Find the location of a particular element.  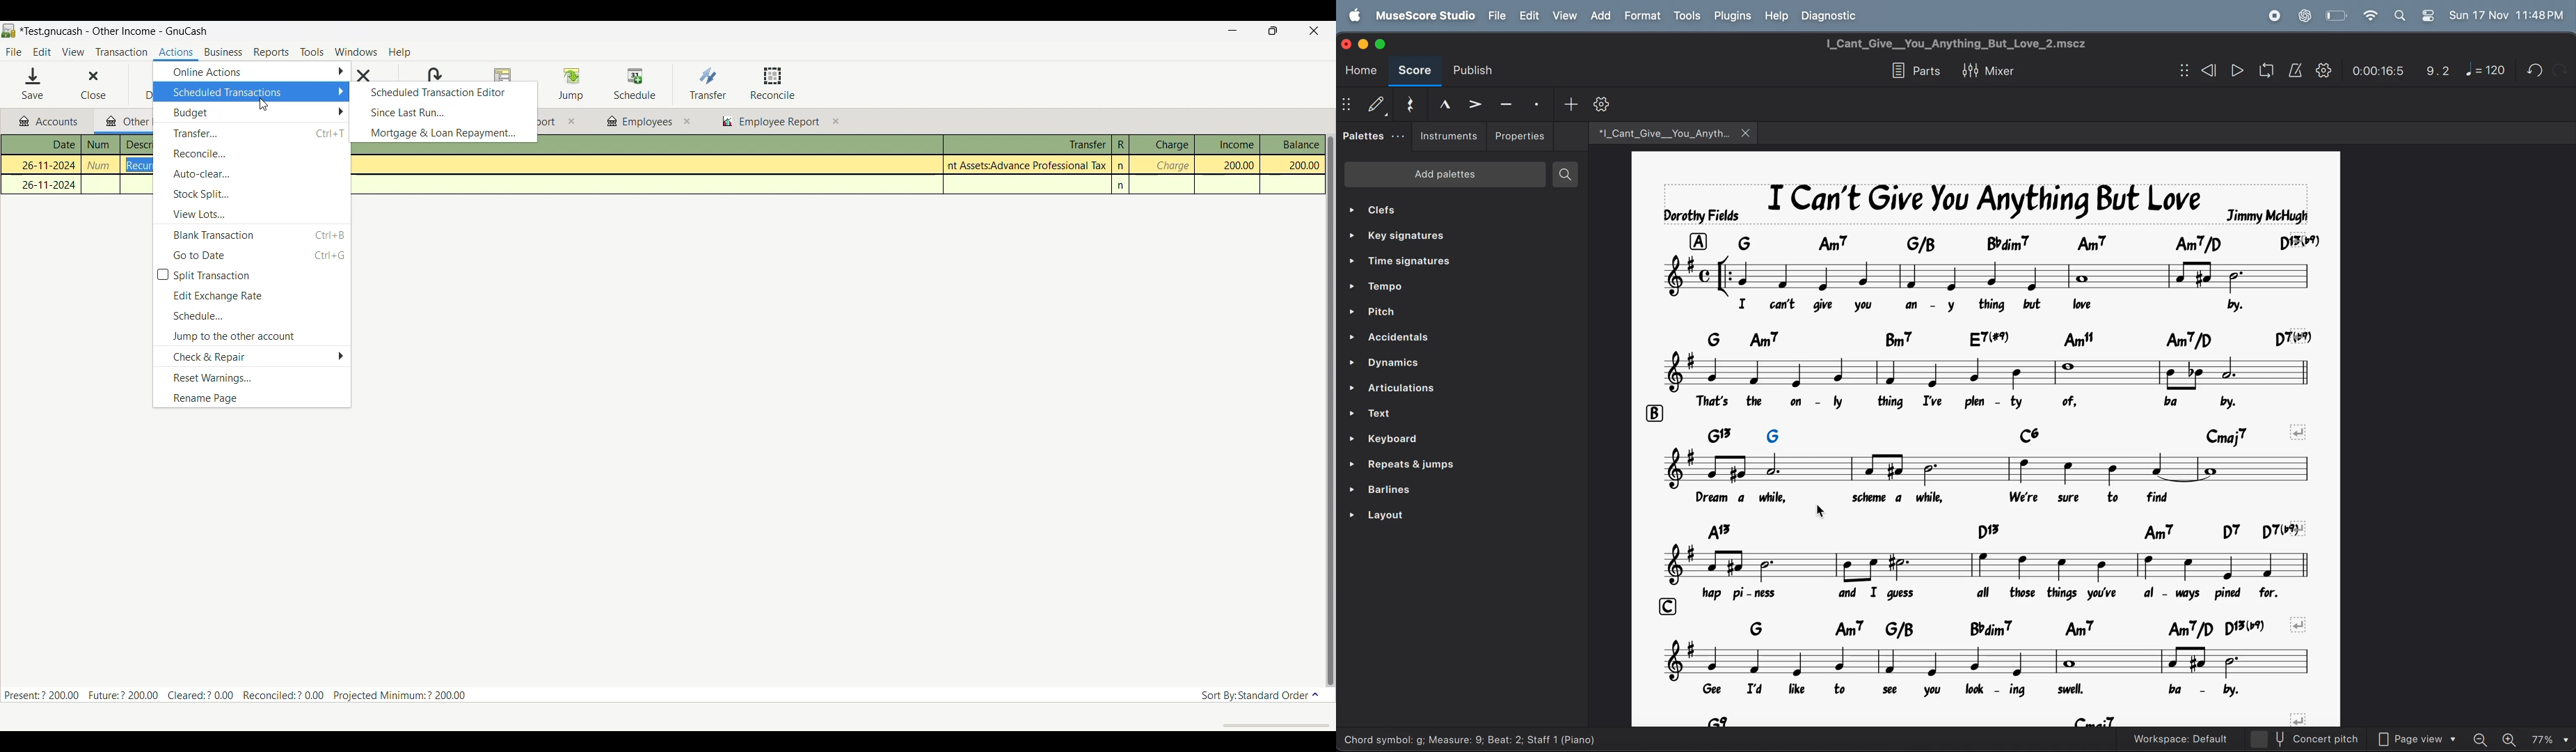

help is located at coordinates (1777, 16).